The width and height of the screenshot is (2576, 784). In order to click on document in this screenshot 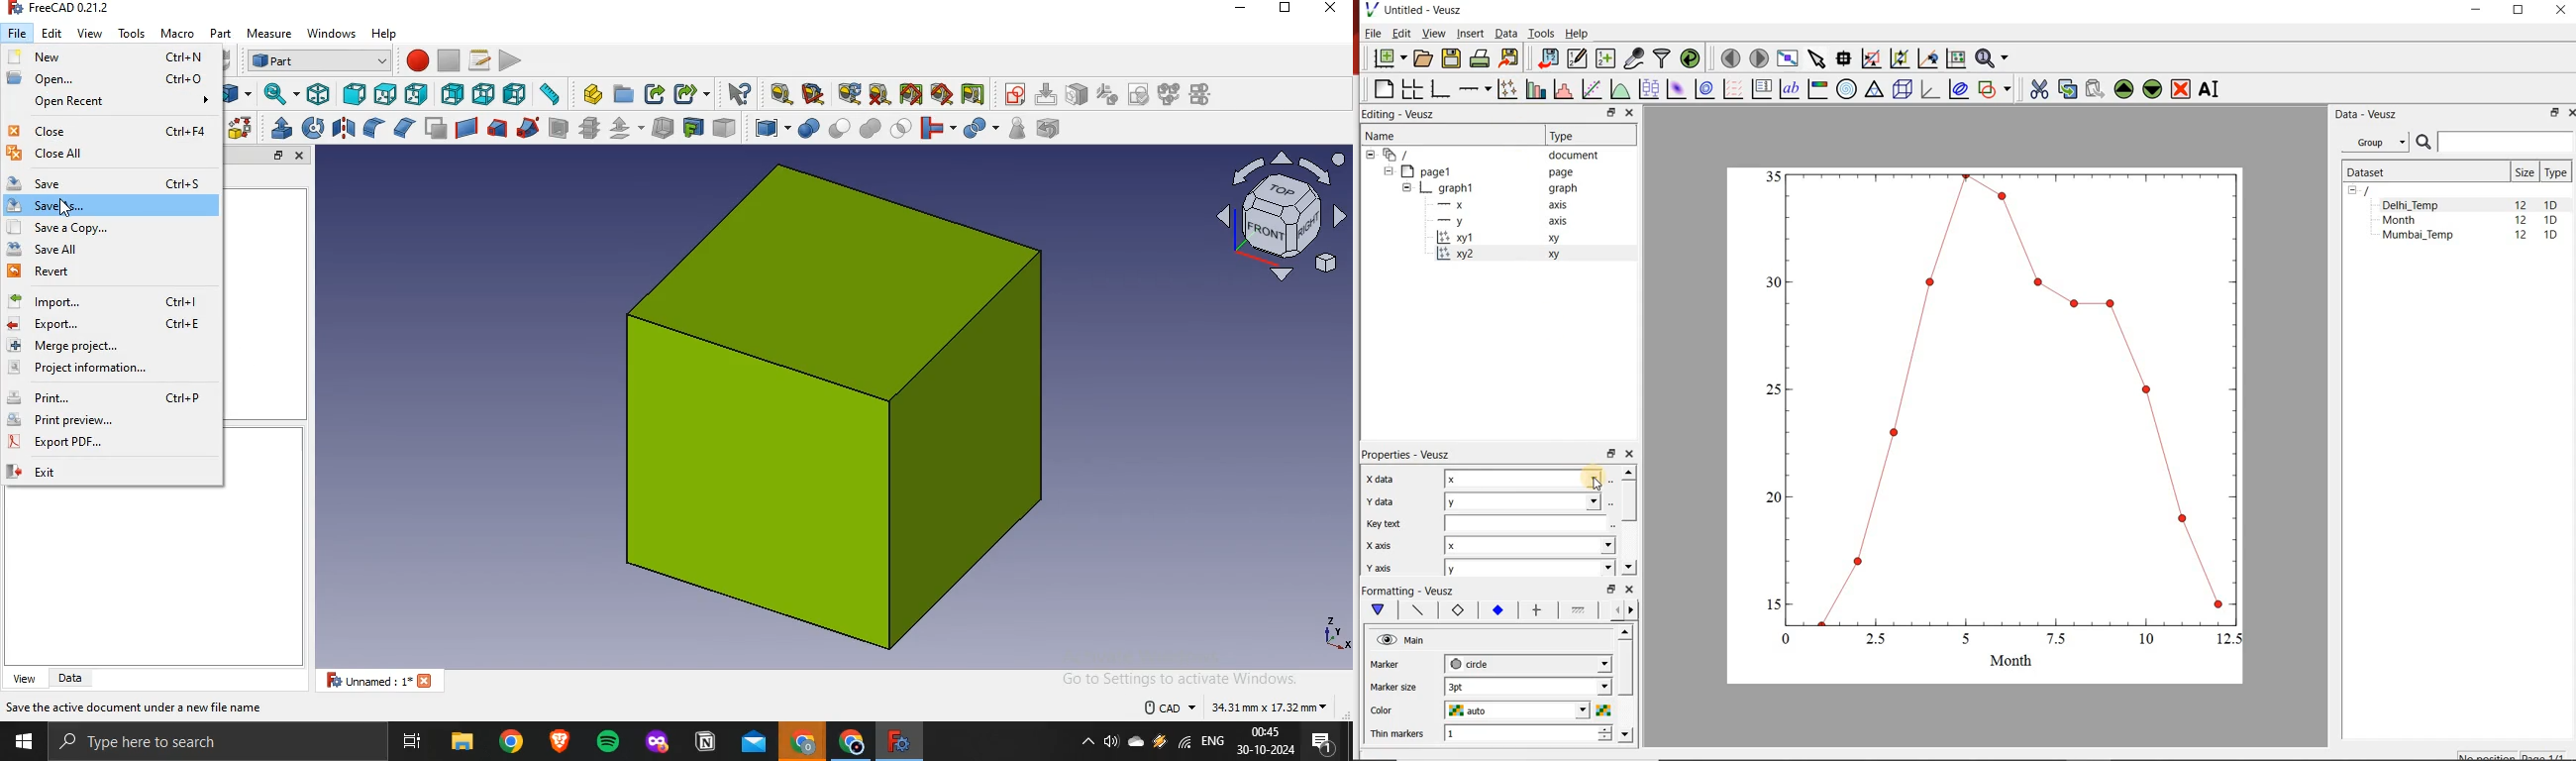, I will do `click(1485, 154)`.